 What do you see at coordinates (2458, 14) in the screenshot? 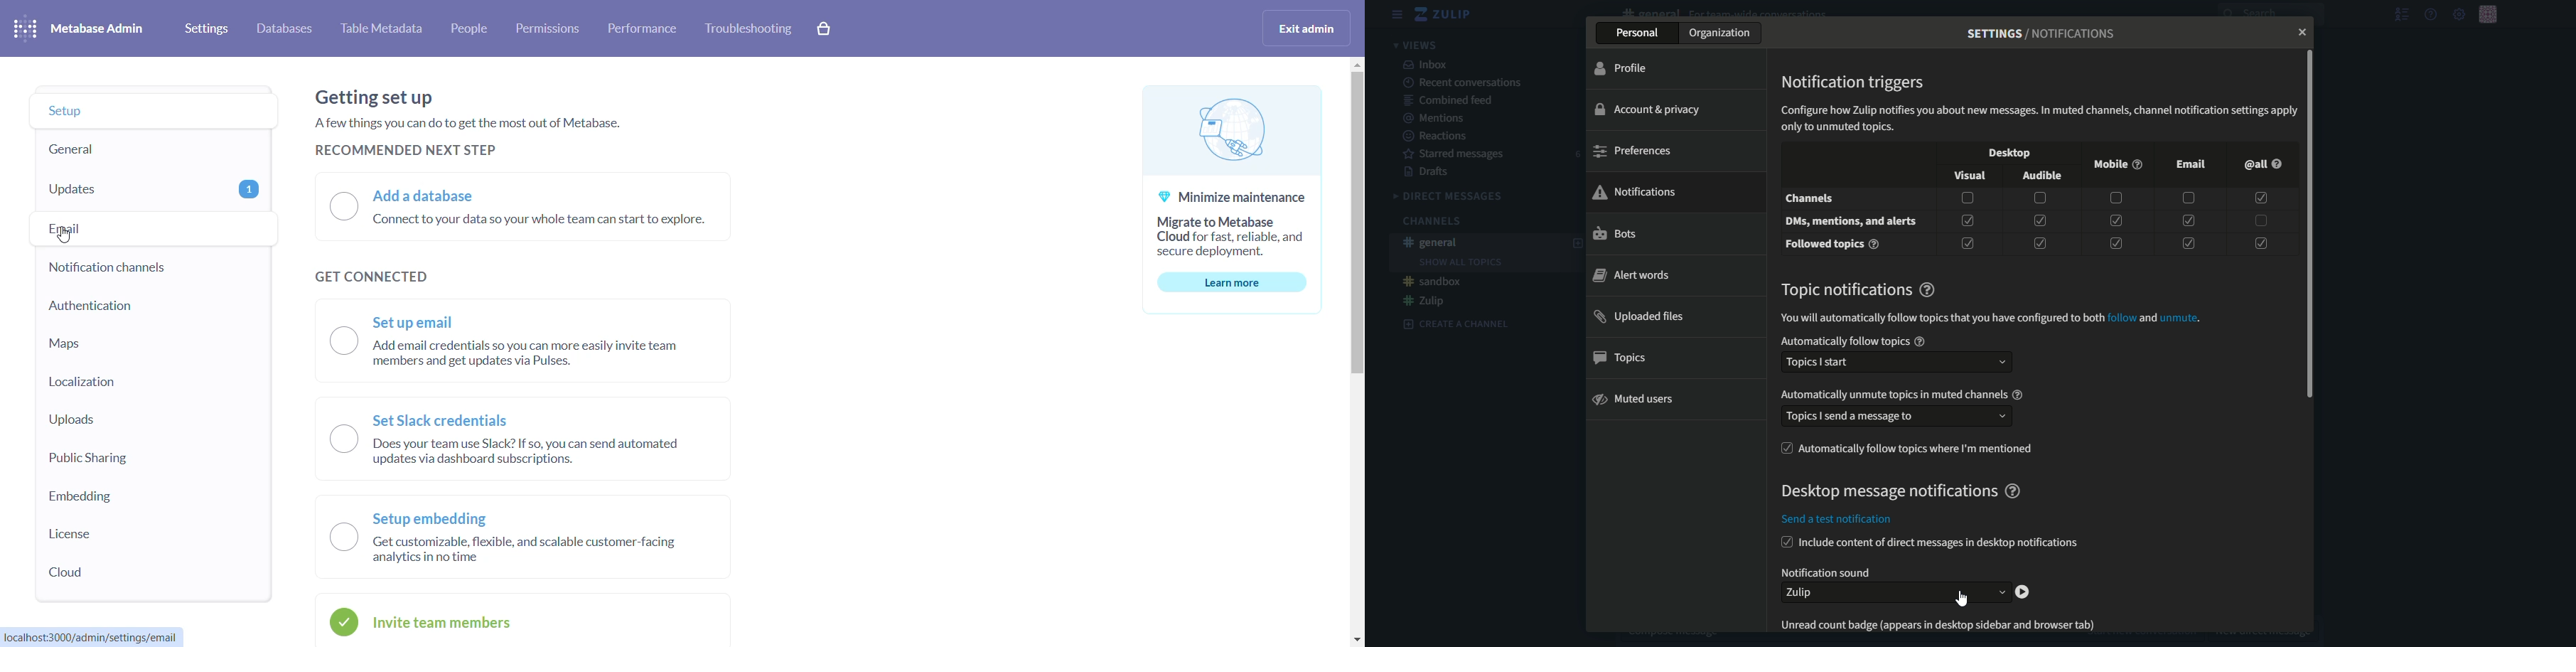
I see `main menu` at bounding box center [2458, 14].